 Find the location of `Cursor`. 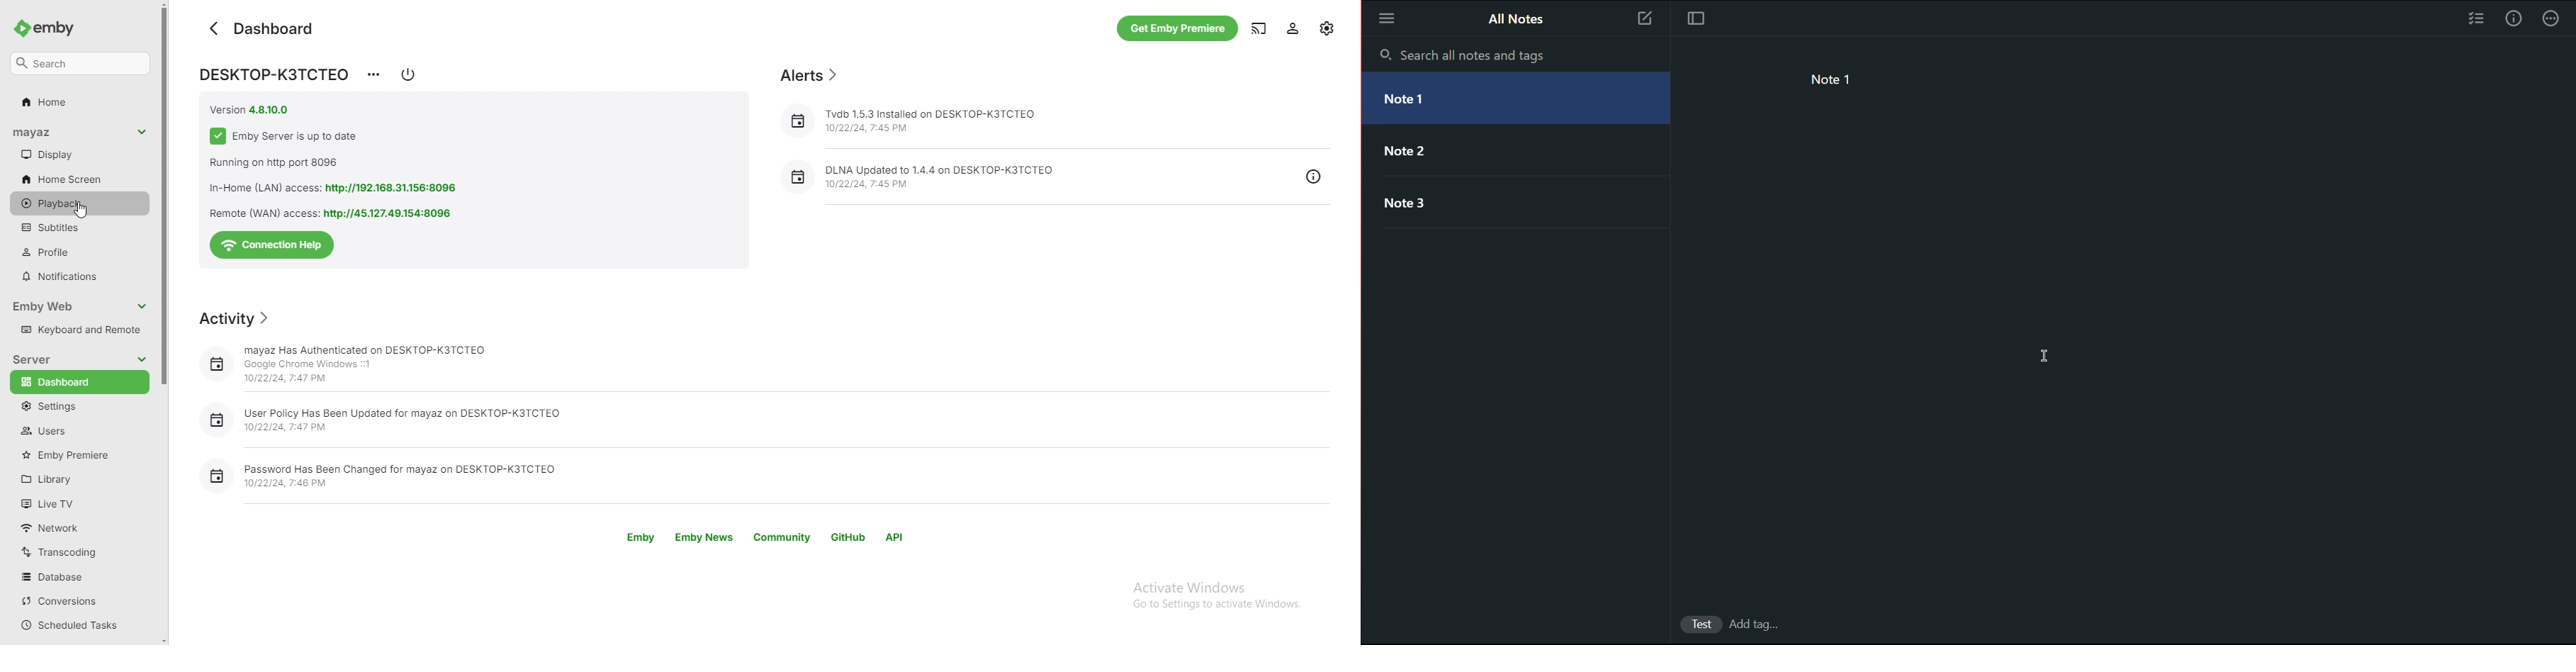

Cursor is located at coordinates (2046, 356).